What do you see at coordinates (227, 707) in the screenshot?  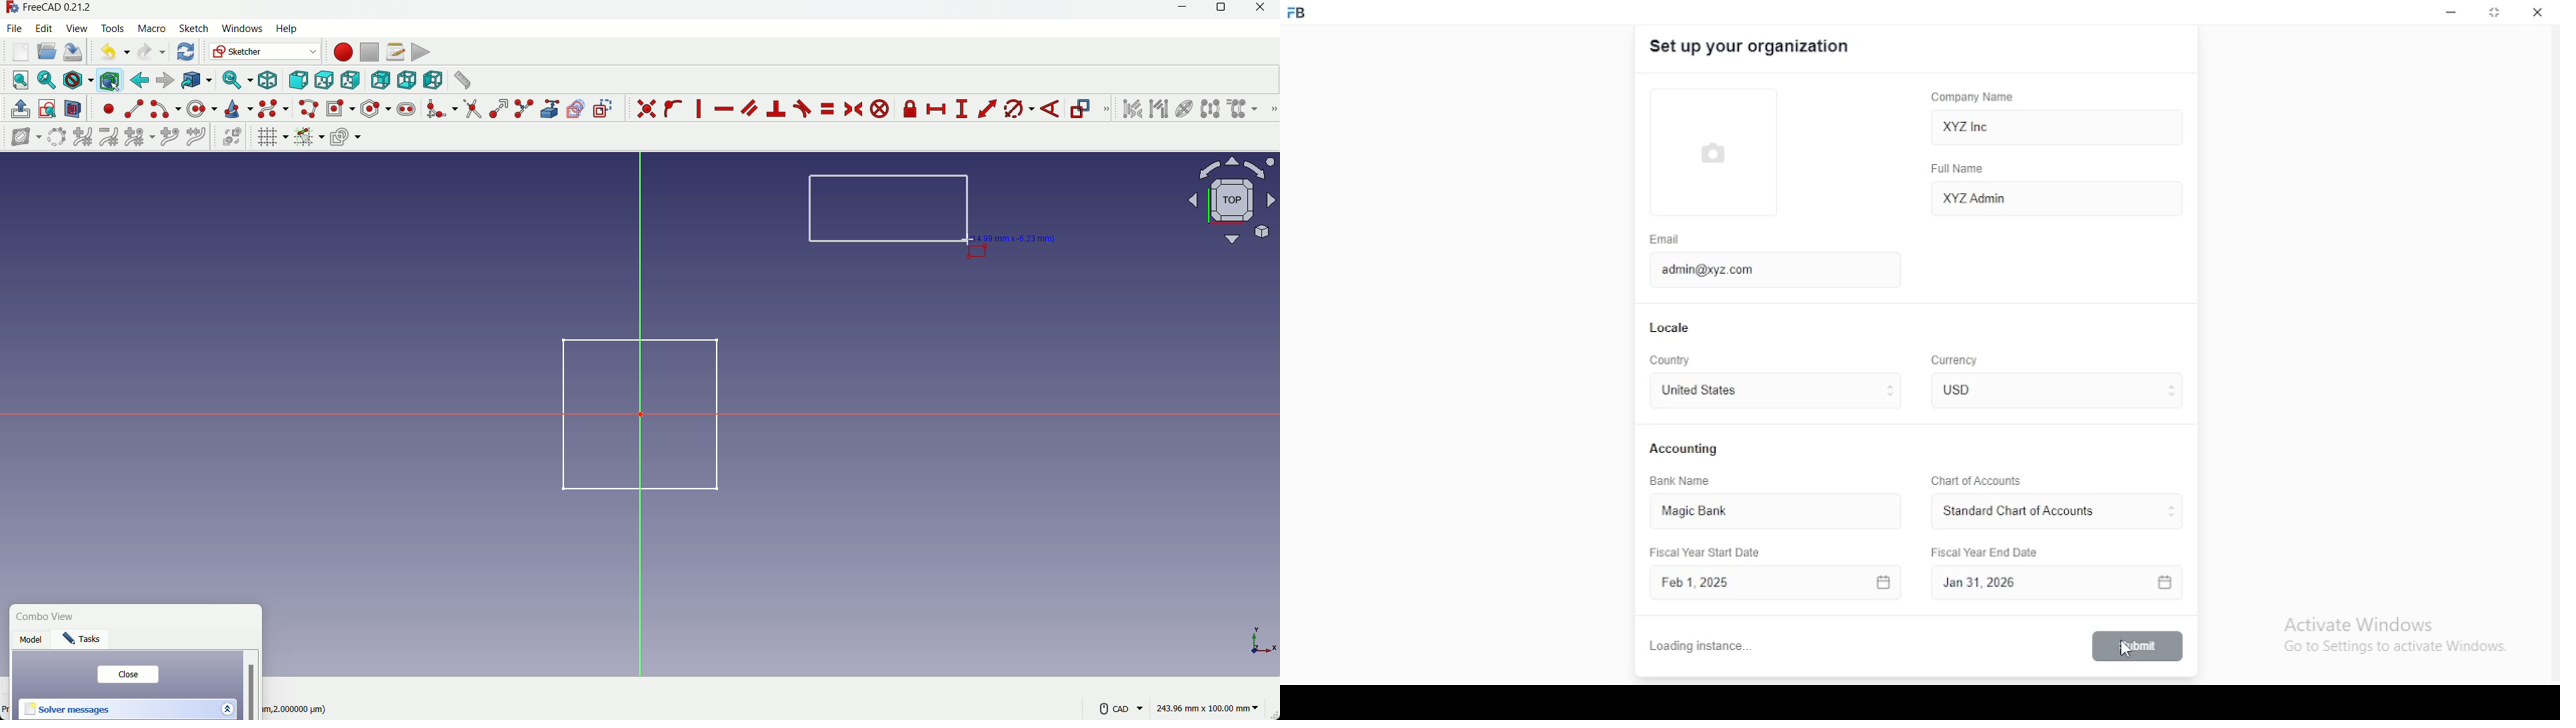 I see `Expand` at bounding box center [227, 707].